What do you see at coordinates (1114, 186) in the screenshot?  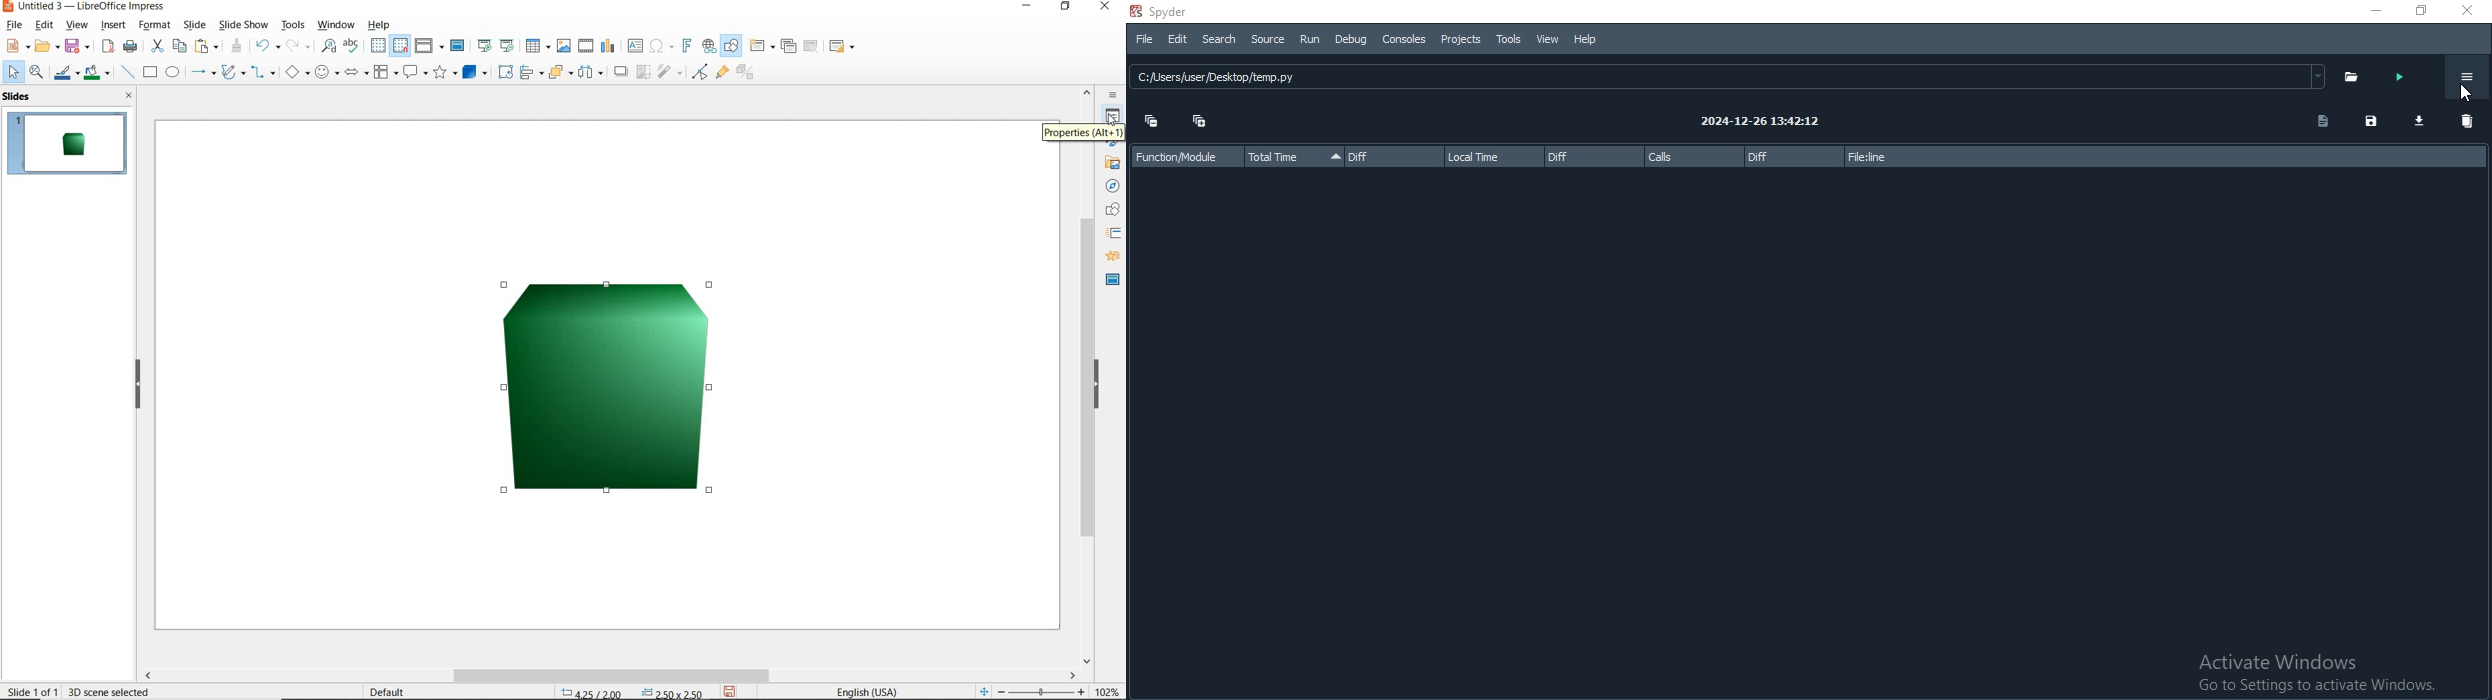 I see `NAVIGGATOR` at bounding box center [1114, 186].